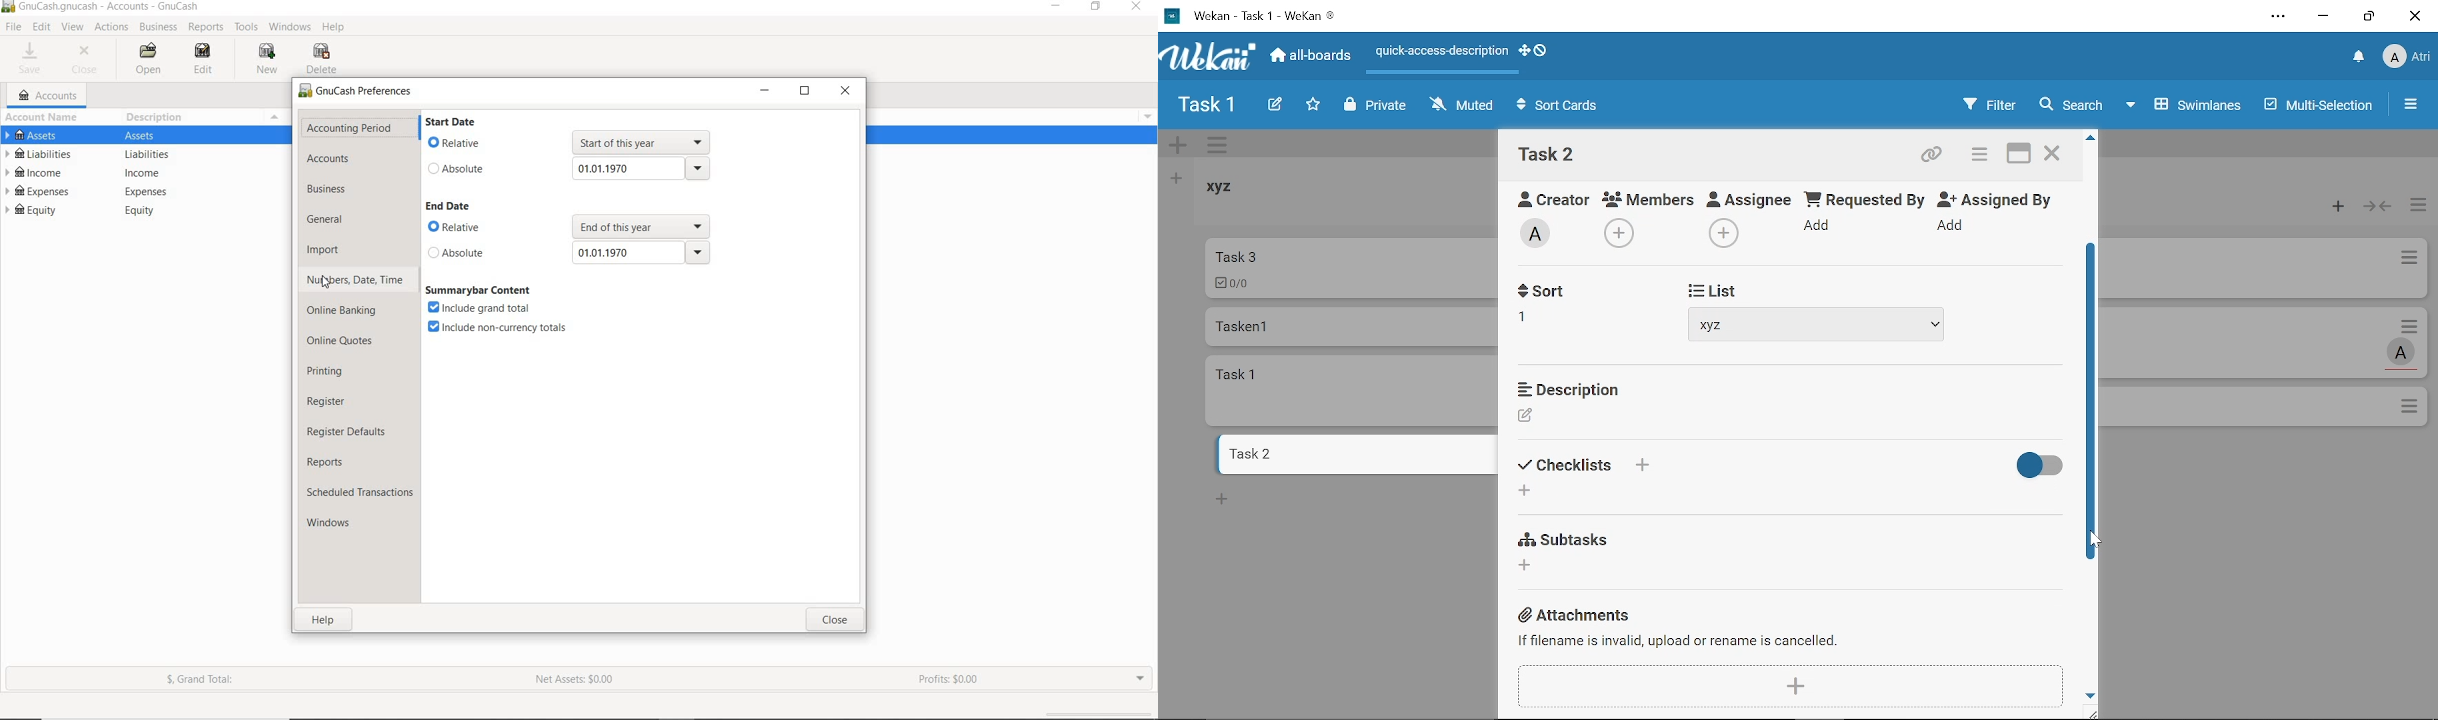  What do you see at coordinates (2095, 541) in the screenshot?
I see `Cursor` at bounding box center [2095, 541].